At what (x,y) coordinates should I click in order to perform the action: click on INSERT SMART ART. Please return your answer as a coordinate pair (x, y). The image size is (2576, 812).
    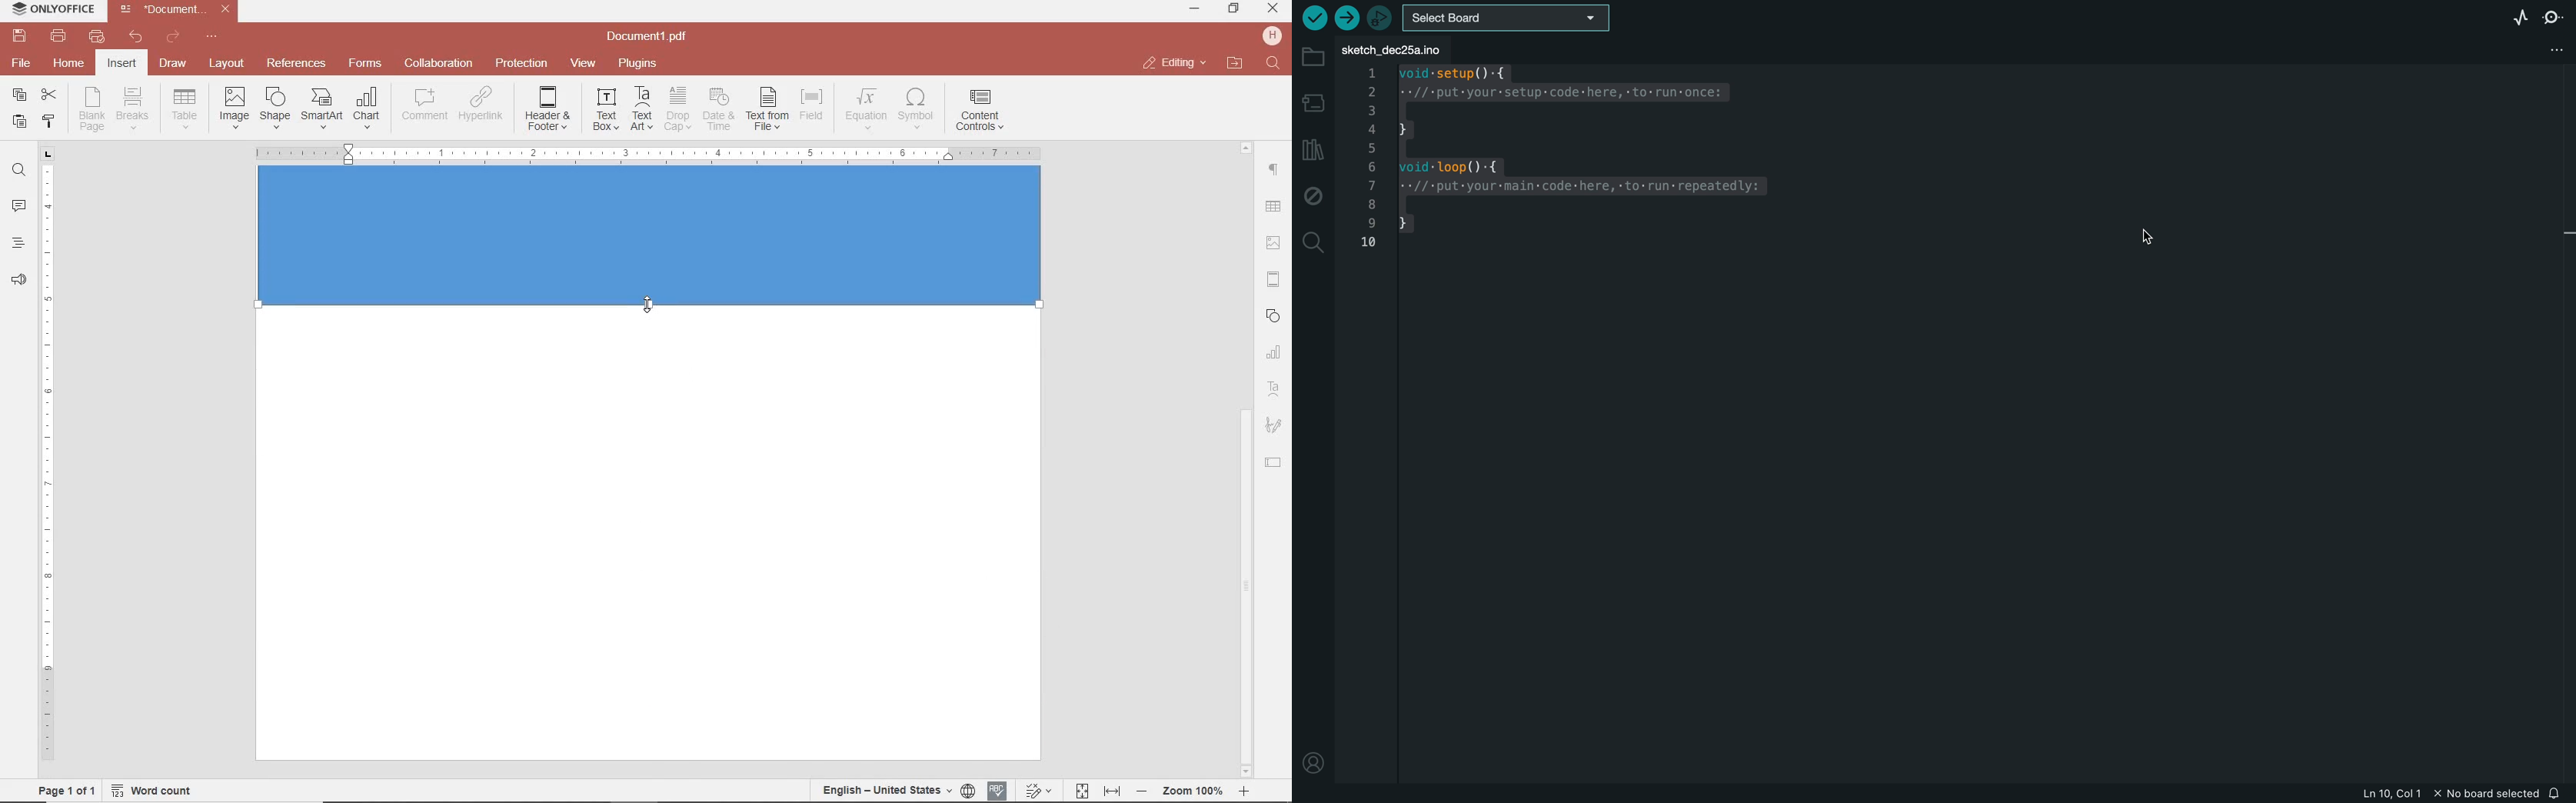
    Looking at the image, I should click on (322, 108).